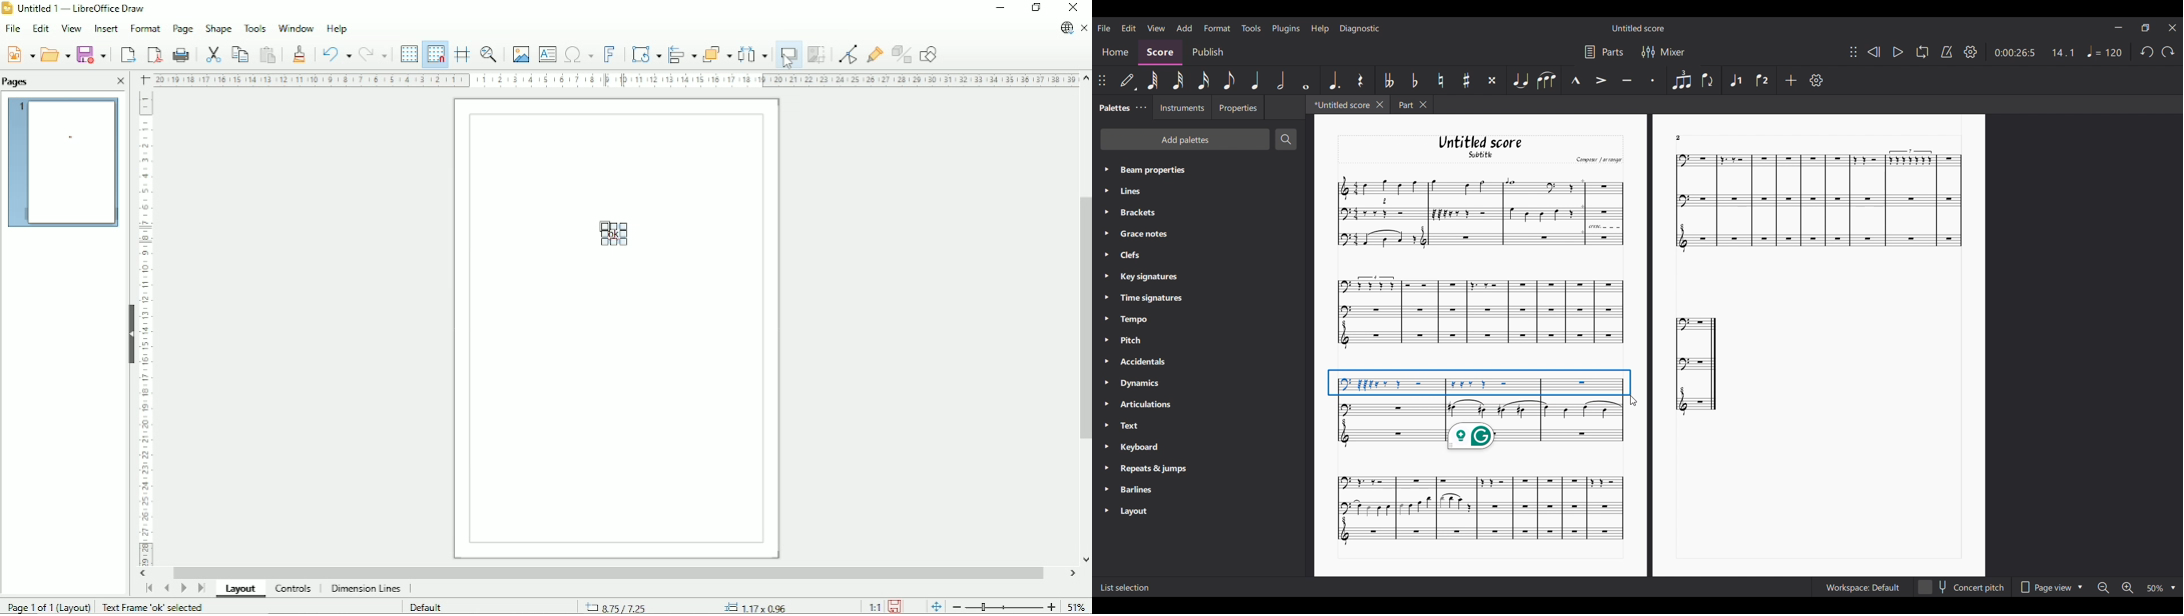 The width and height of the screenshot is (2184, 616). I want to click on > Layout, so click(1141, 511).